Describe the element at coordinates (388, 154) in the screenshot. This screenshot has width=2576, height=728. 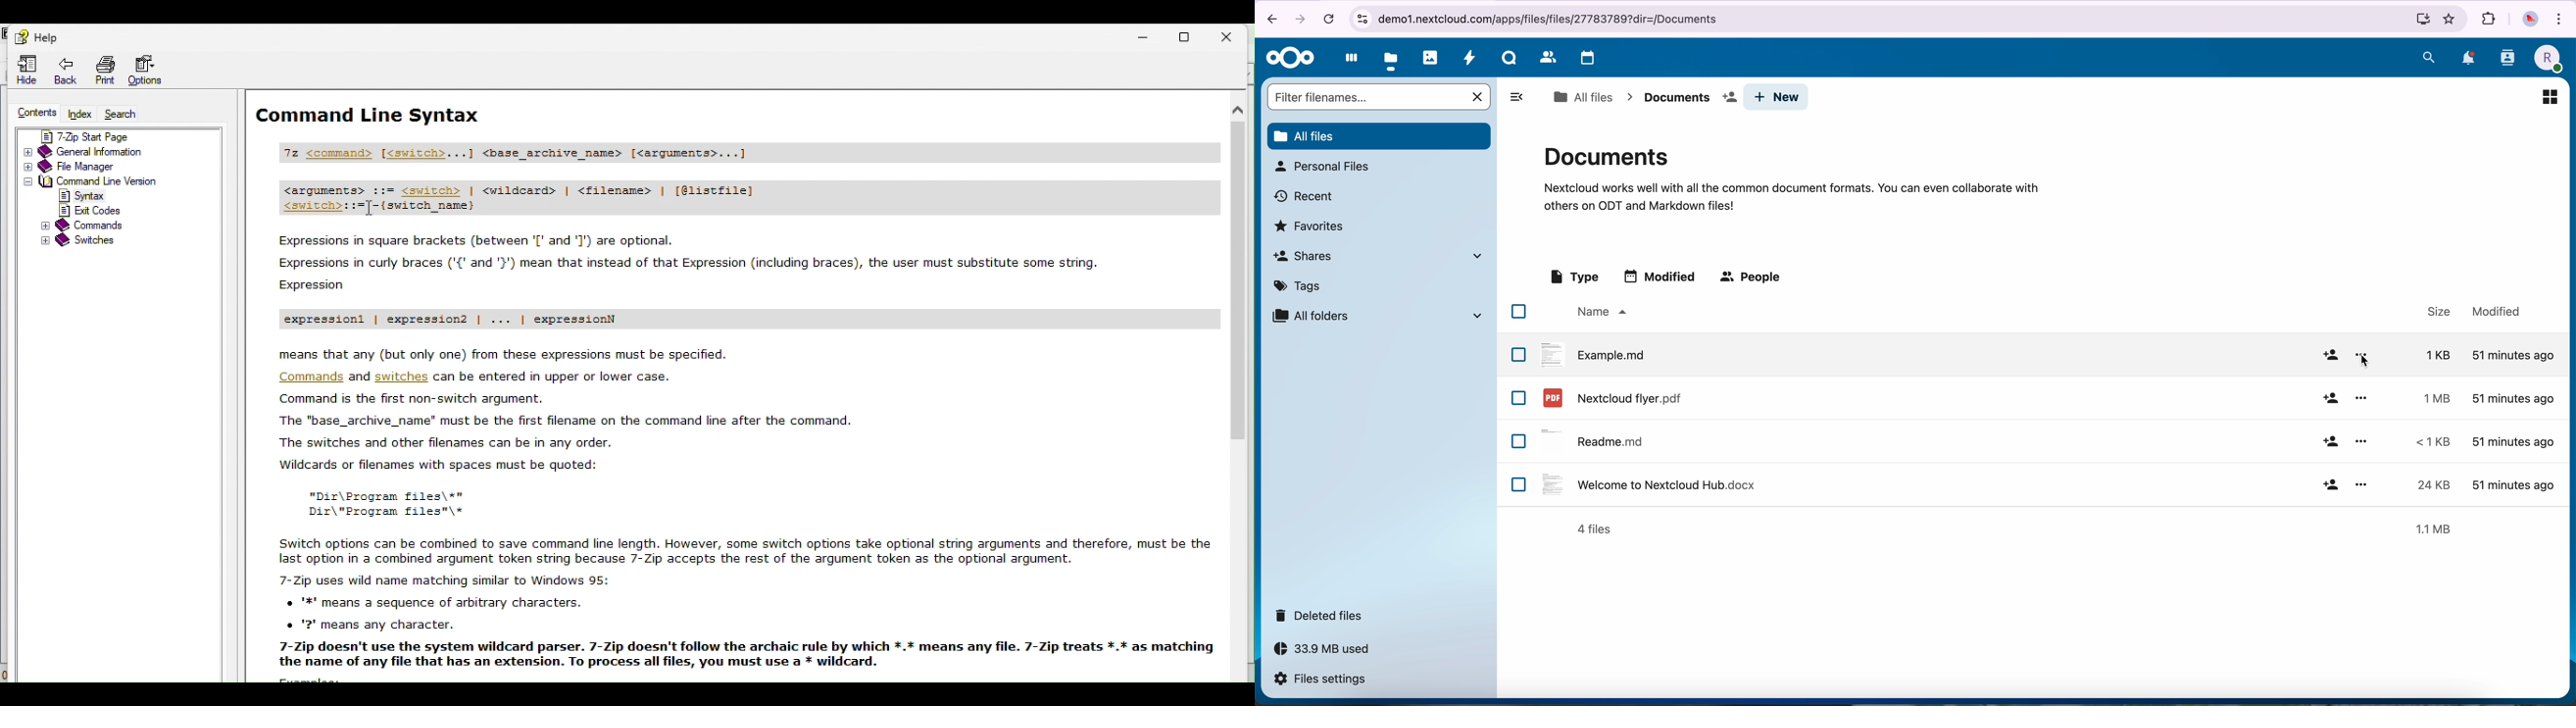
I see `<command> <switch>` at that location.